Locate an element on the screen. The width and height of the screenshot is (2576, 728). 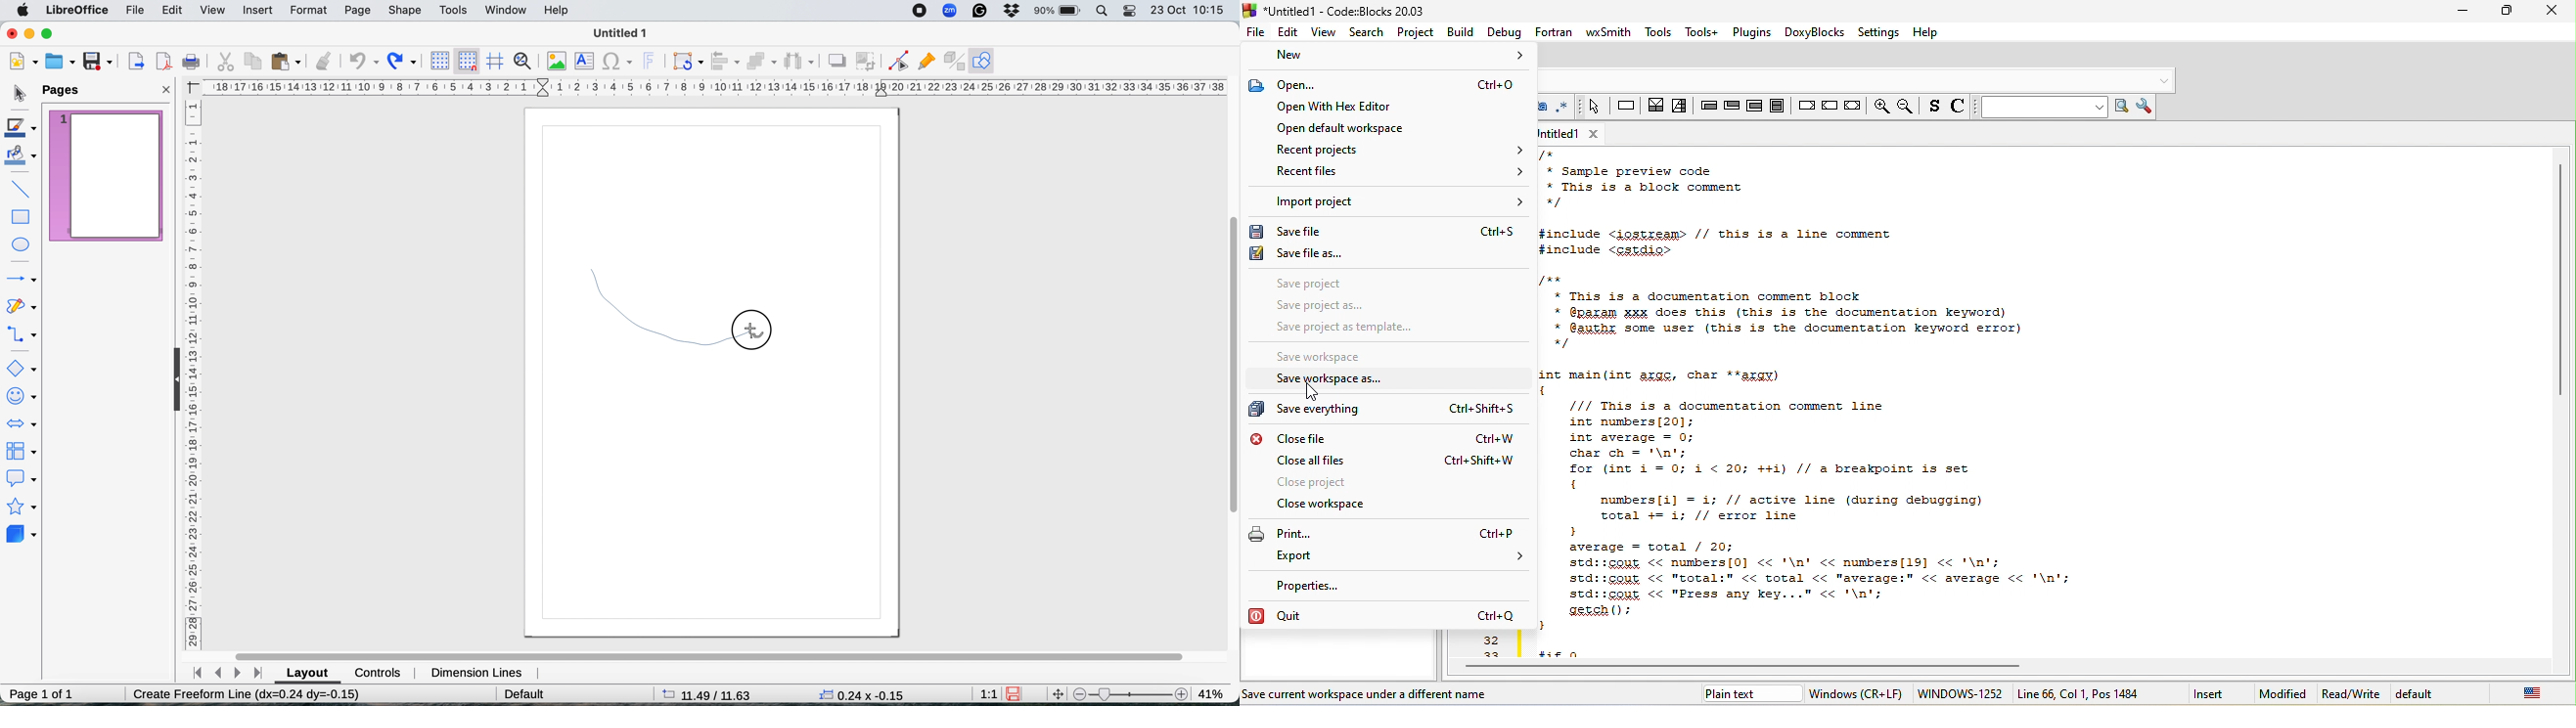
new is located at coordinates (23, 61).